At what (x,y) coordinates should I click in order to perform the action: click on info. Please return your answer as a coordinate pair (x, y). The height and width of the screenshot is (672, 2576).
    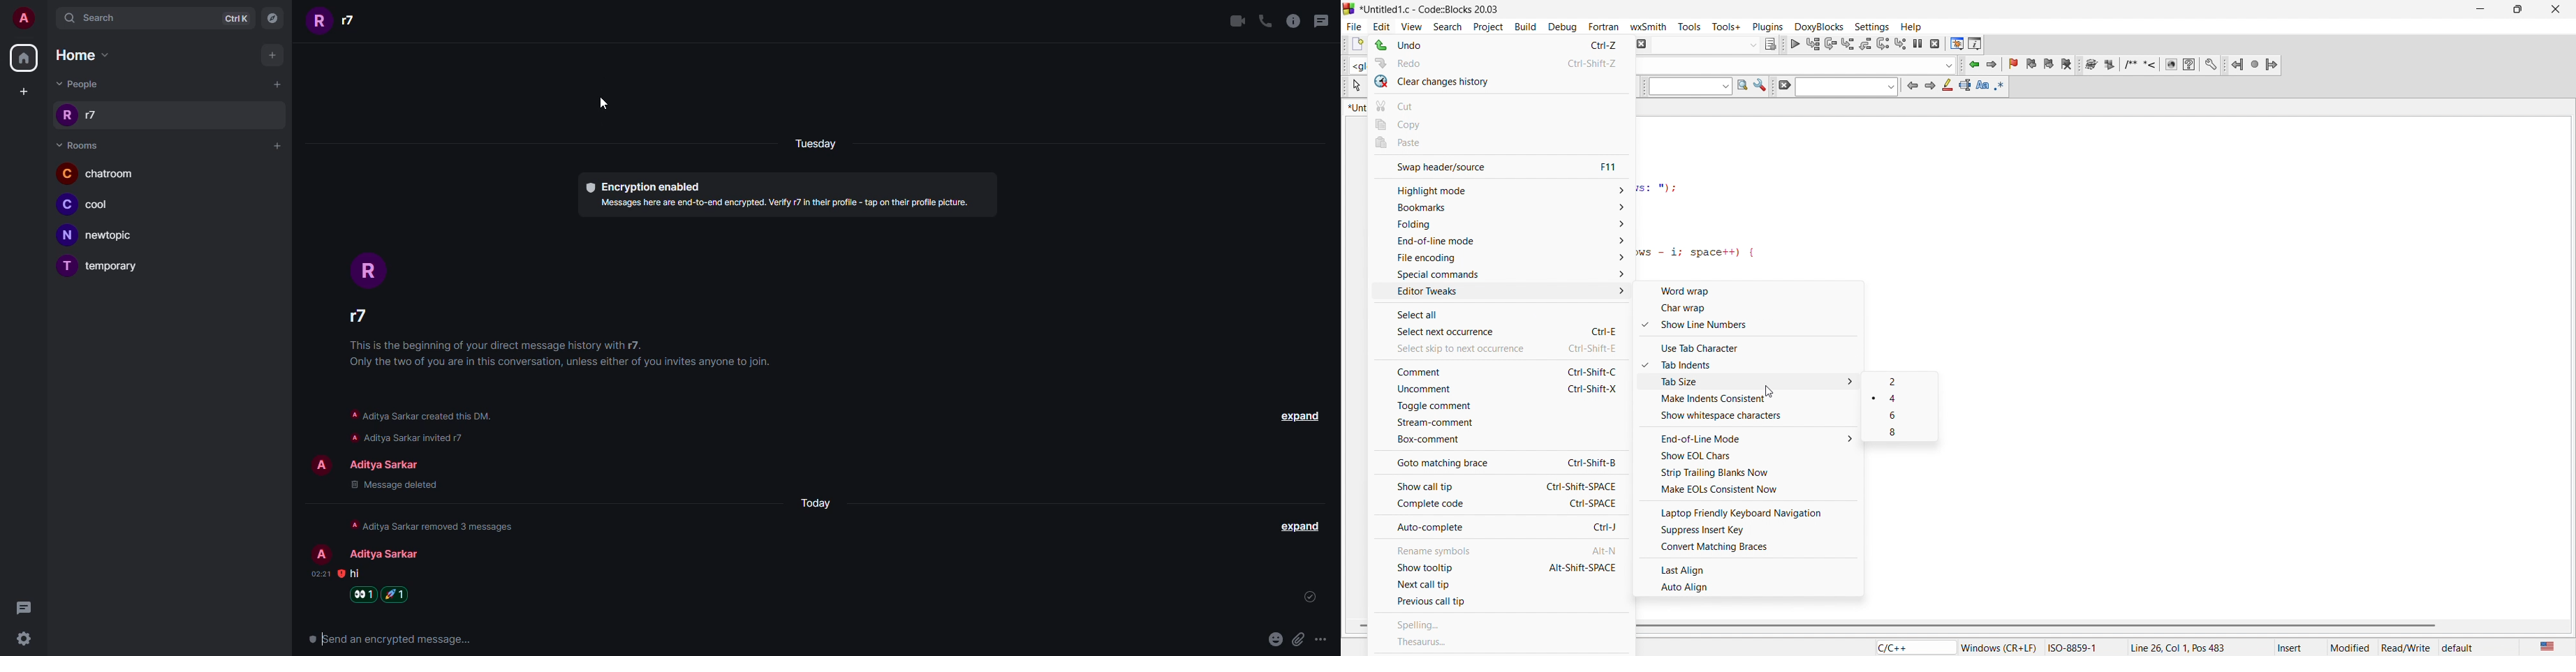
    Looking at the image, I should click on (1973, 44).